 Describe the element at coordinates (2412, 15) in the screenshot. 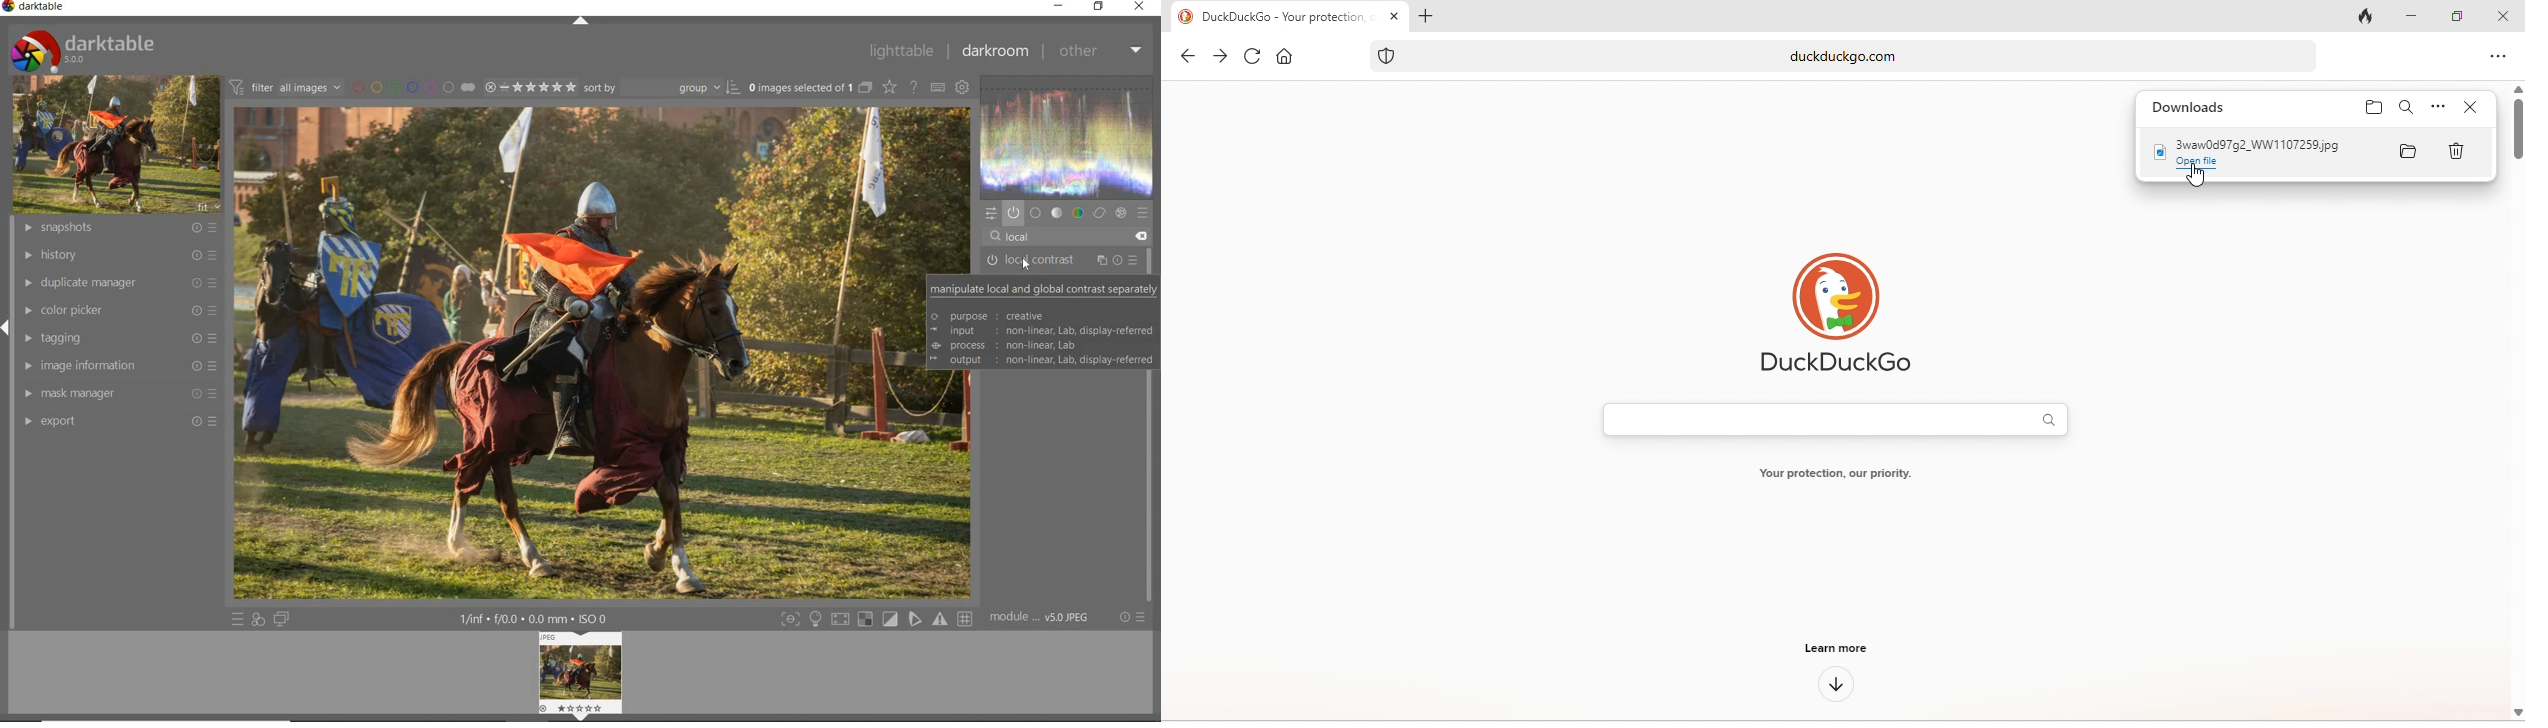

I see `minimize` at that location.